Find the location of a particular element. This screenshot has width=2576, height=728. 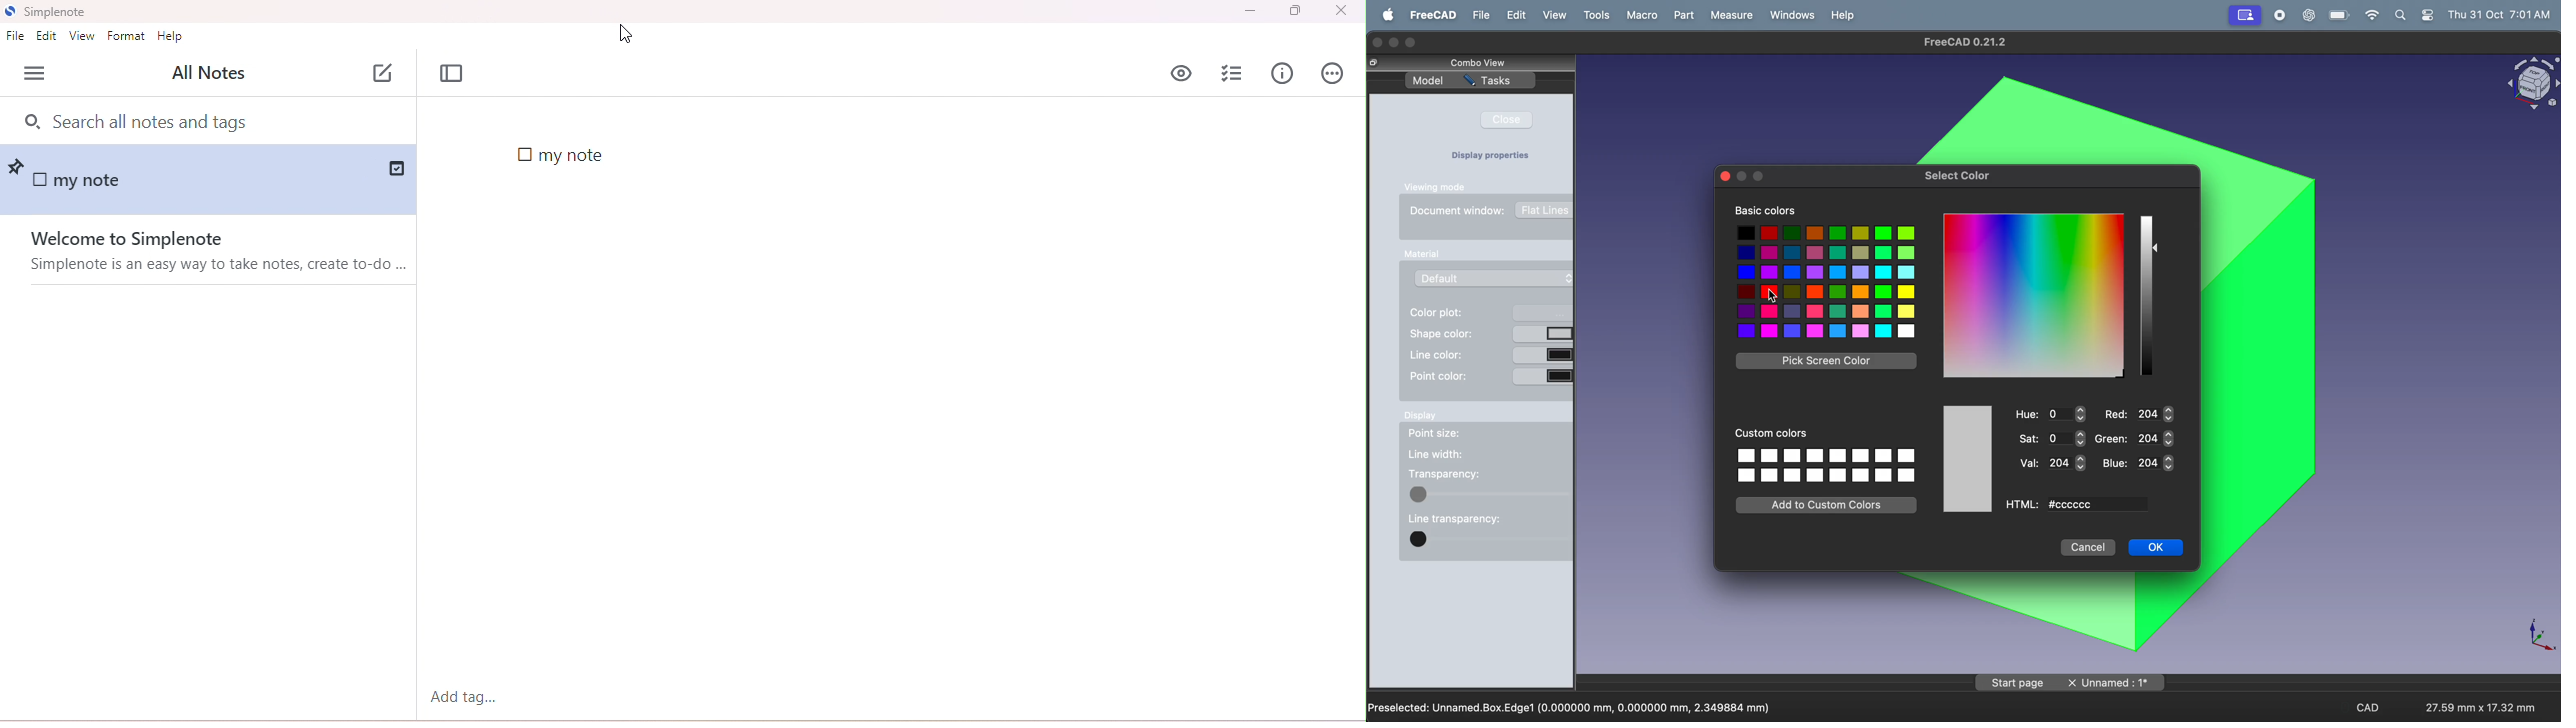

menu is located at coordinates (36, 73).